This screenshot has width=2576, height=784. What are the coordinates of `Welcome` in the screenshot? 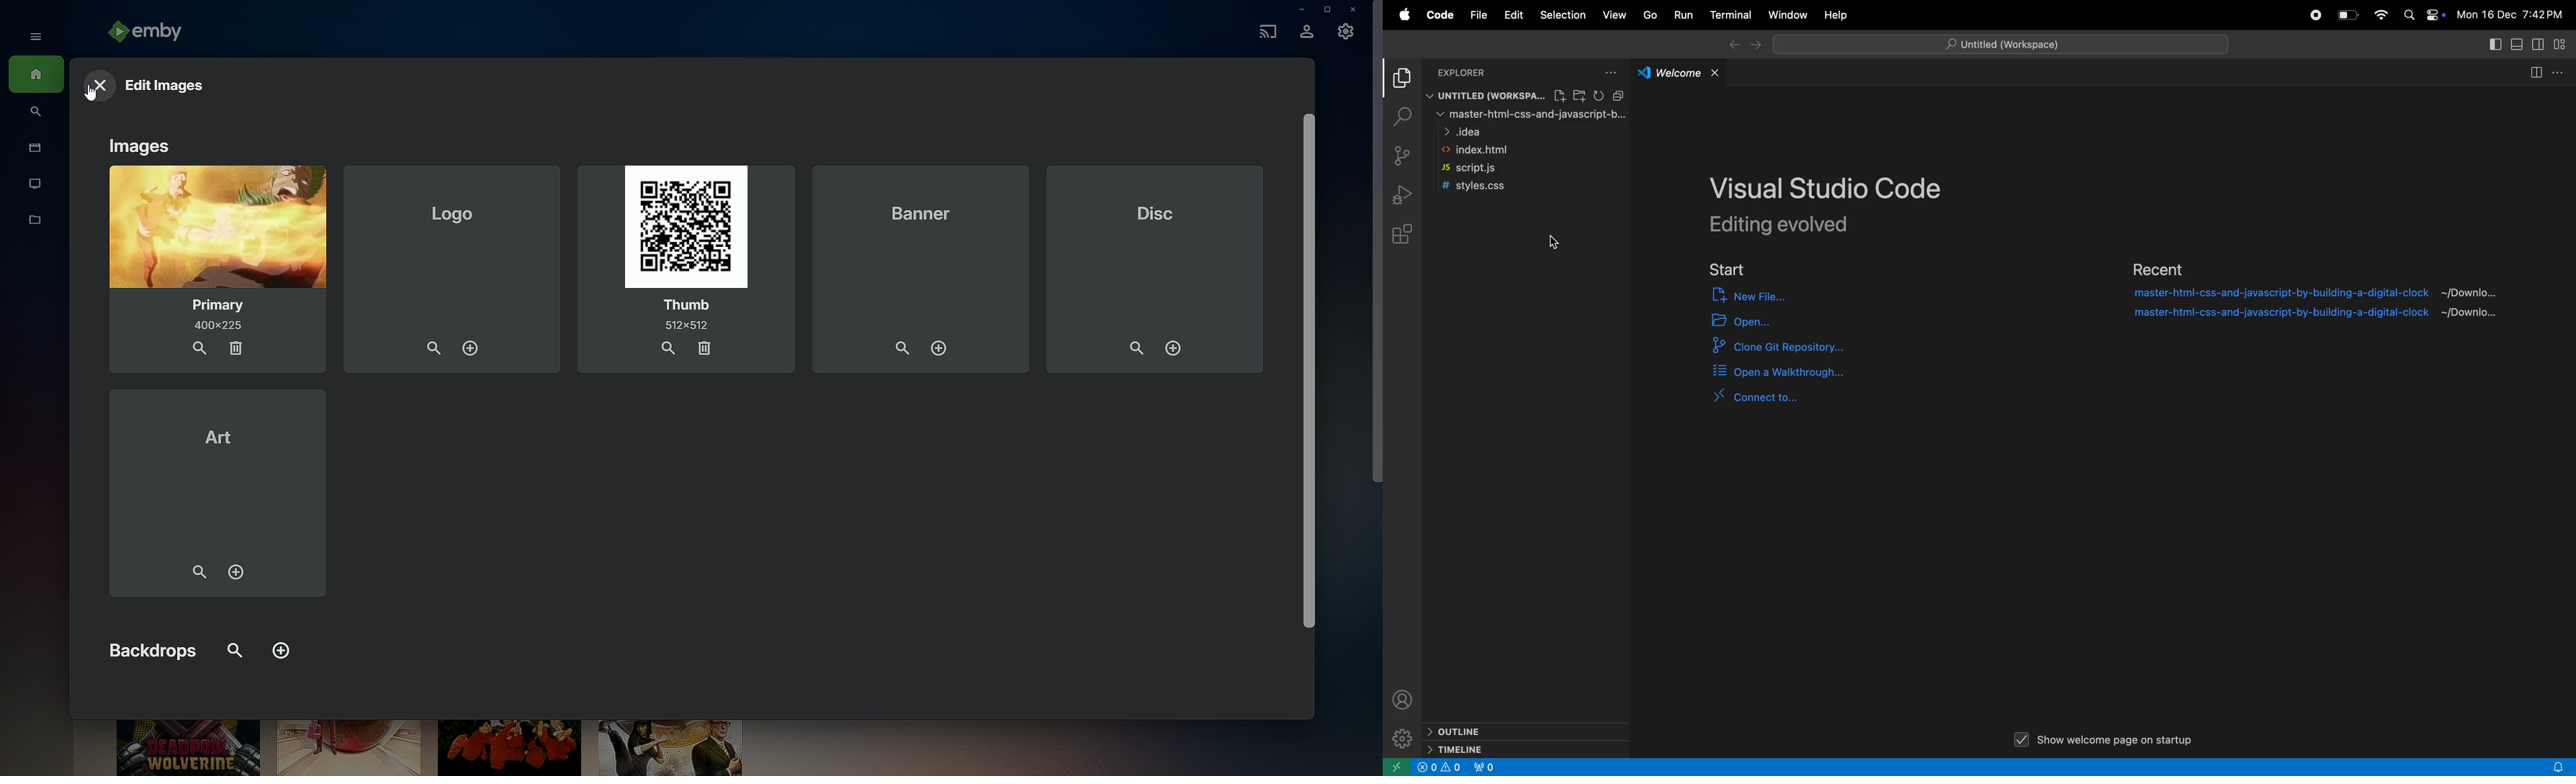 It's located at (1679, 74).